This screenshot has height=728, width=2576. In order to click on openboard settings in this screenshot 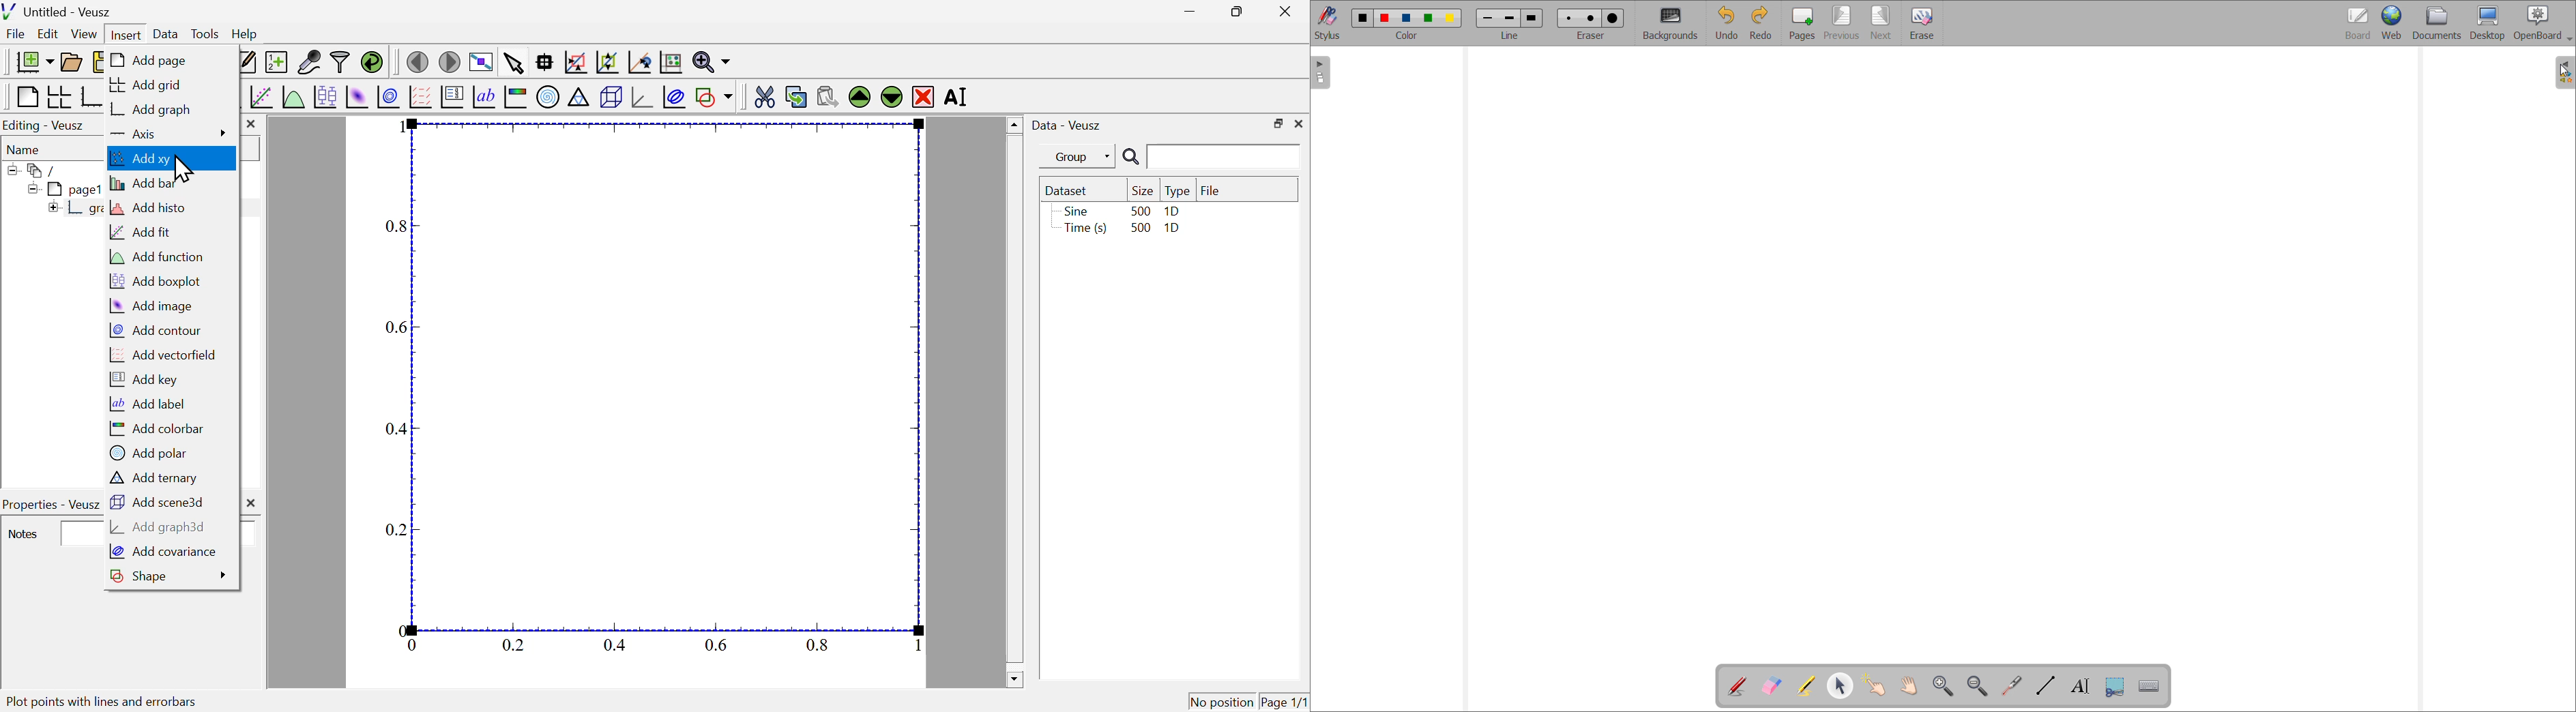, I will do `click(2542, 23)`.